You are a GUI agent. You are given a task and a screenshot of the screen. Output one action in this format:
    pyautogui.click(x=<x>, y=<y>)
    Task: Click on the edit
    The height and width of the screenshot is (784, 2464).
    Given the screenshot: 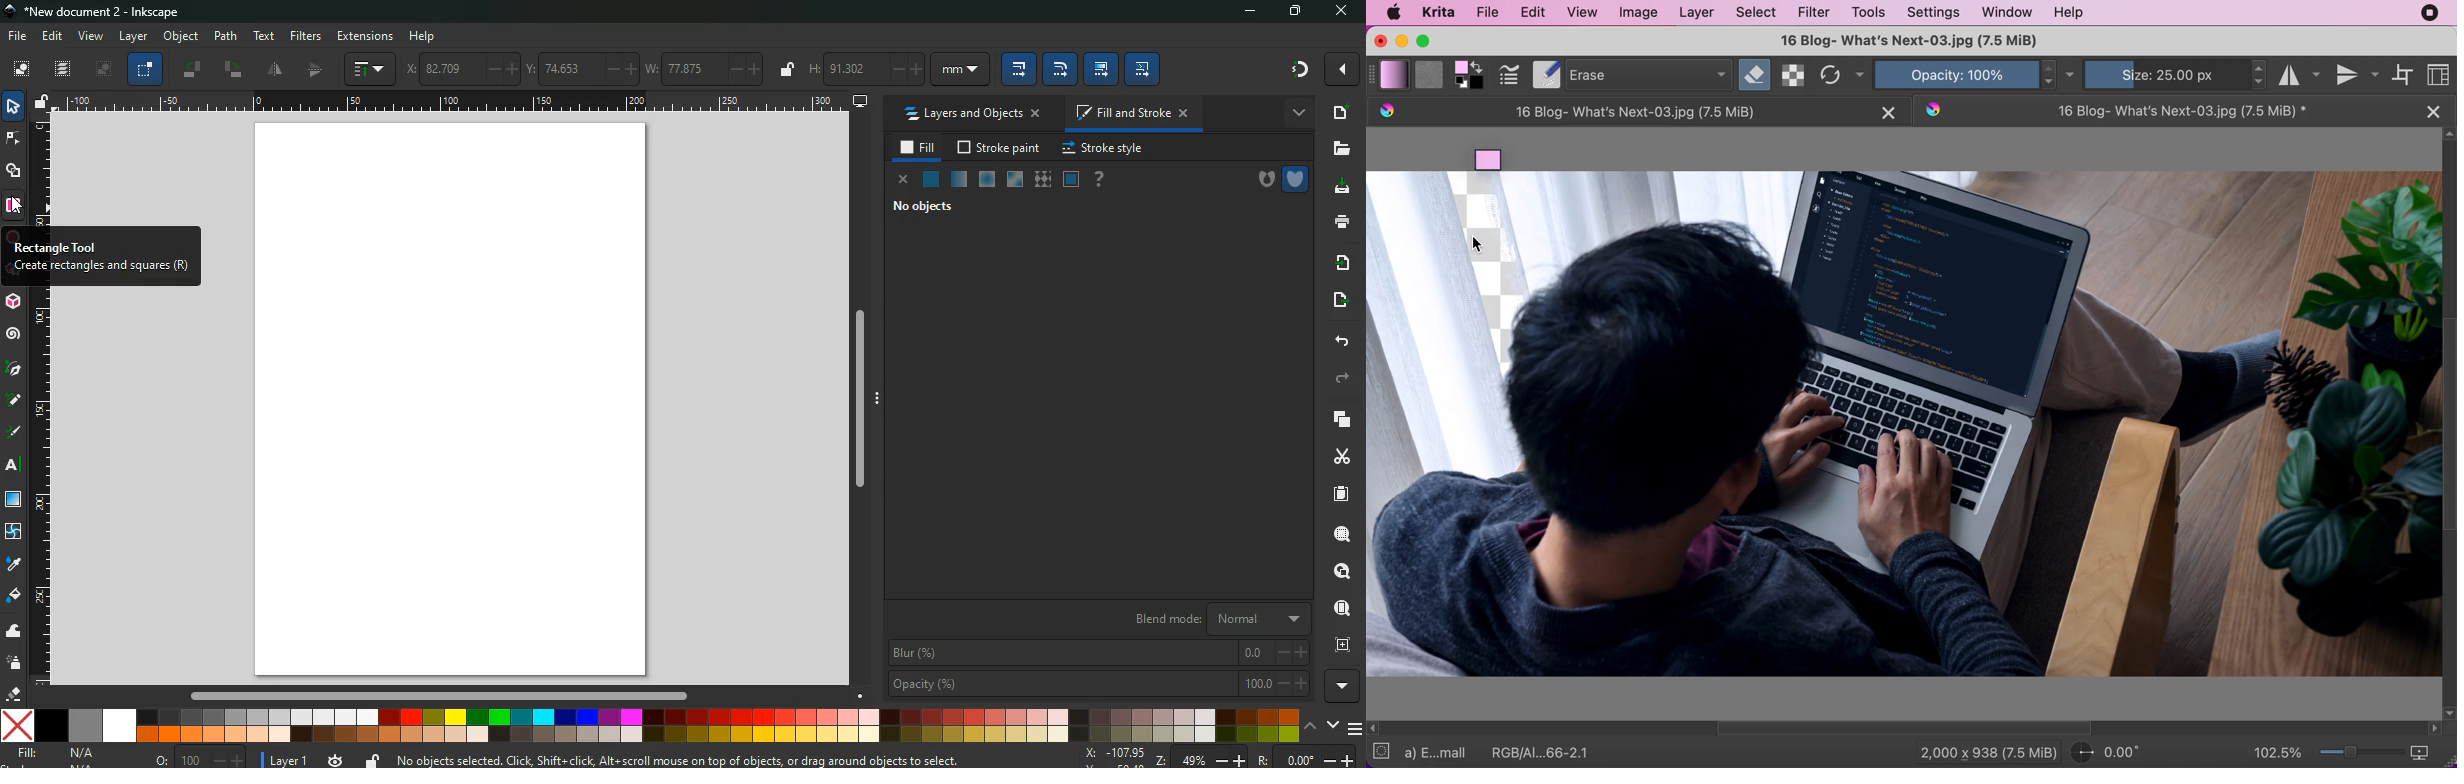 What is the action you would take?
    pyautogui.click(x=1102, y=69)
    